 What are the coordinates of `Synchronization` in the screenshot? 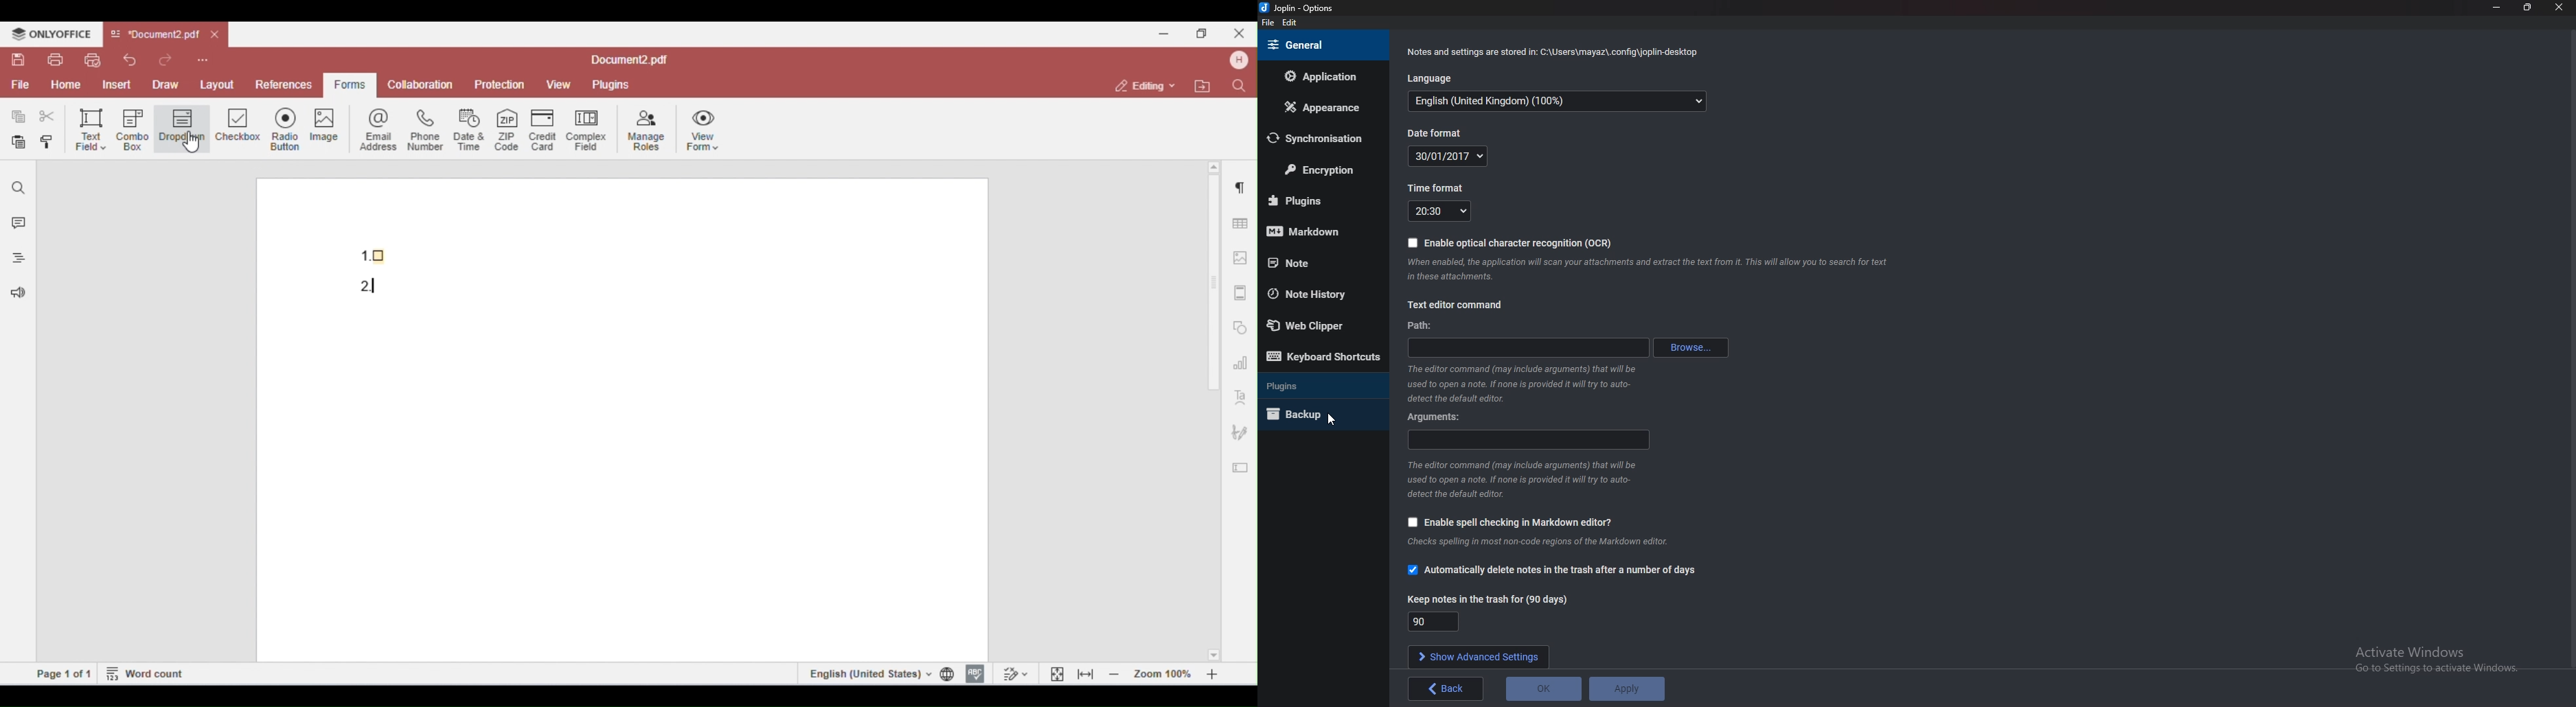 It's located at (1315, 138).